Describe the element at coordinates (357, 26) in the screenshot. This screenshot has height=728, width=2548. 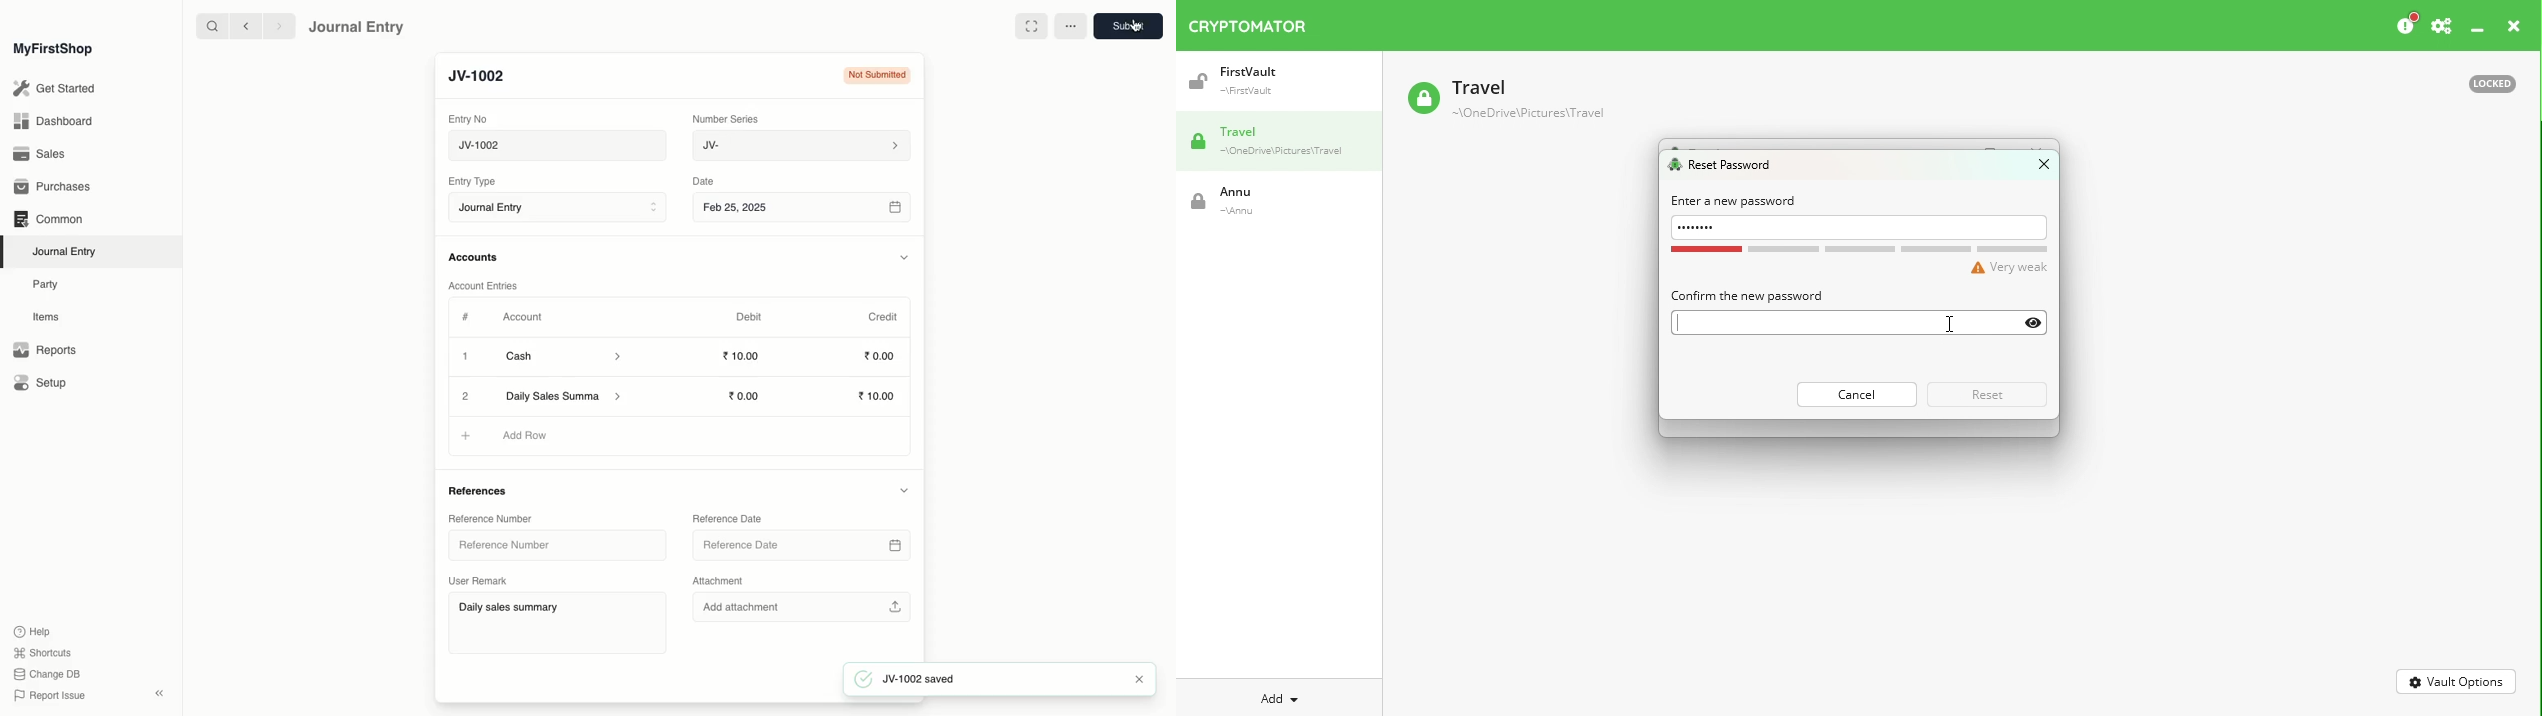
I see `Journal Entry` at that location.